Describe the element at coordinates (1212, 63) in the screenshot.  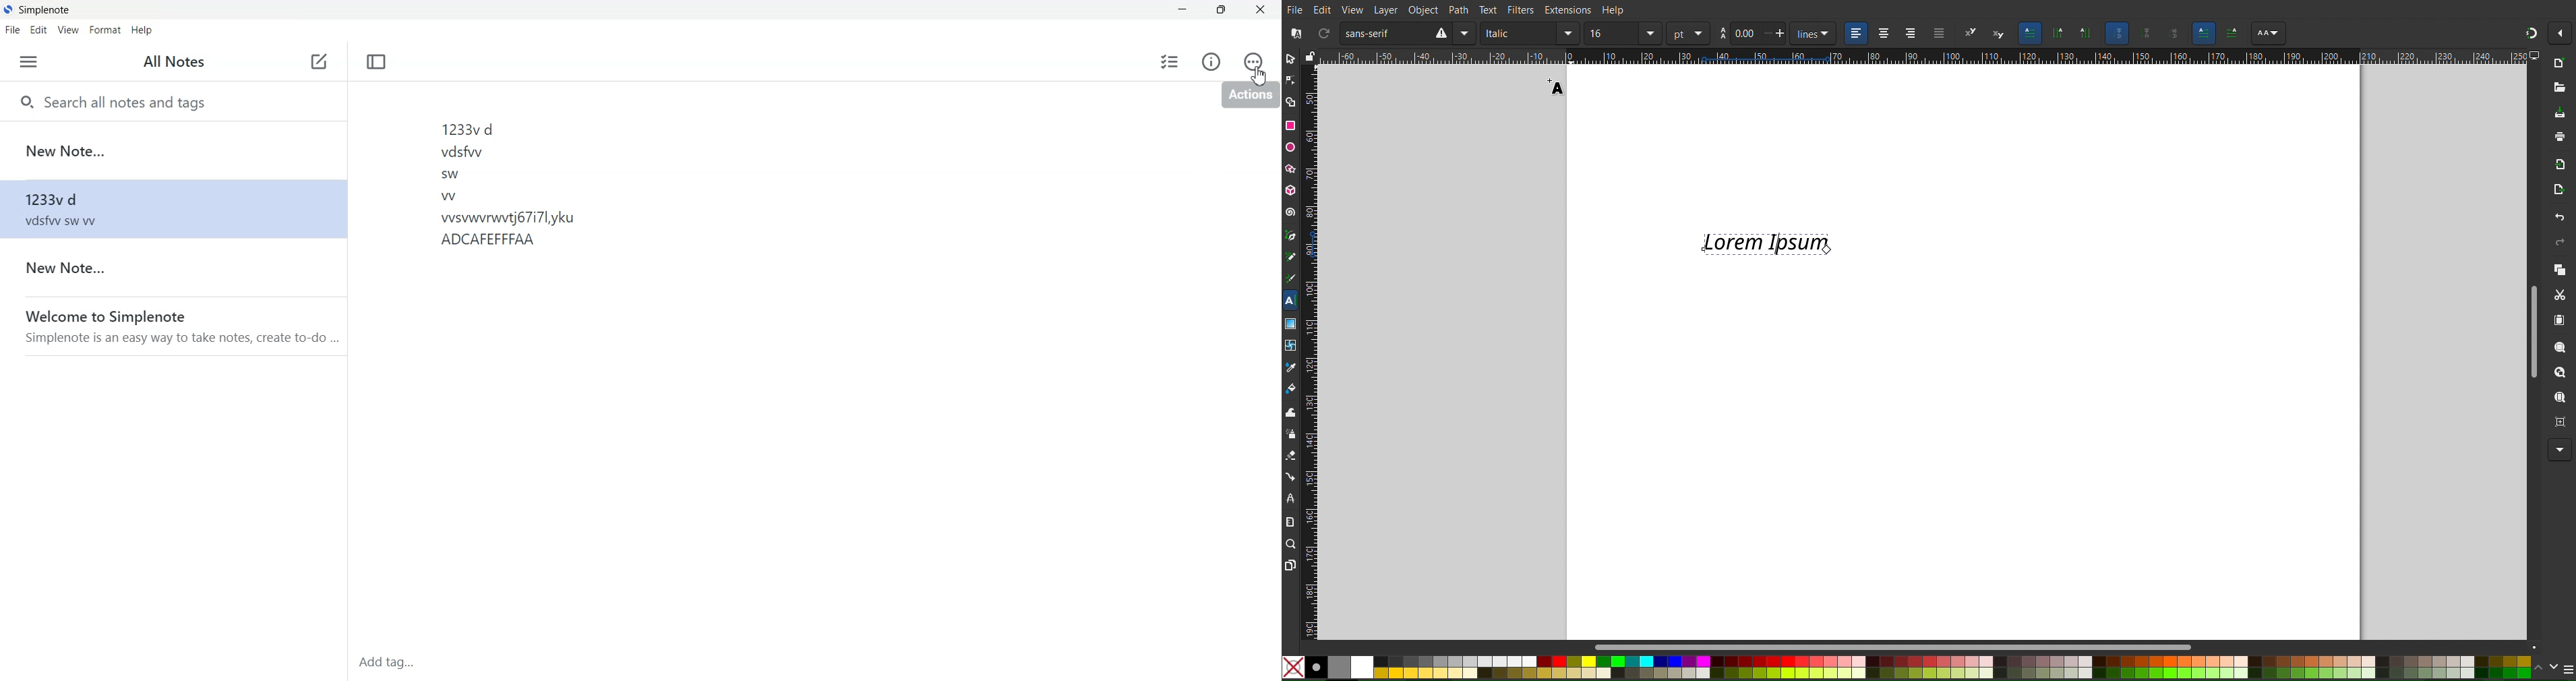
I see `Info` at that location.